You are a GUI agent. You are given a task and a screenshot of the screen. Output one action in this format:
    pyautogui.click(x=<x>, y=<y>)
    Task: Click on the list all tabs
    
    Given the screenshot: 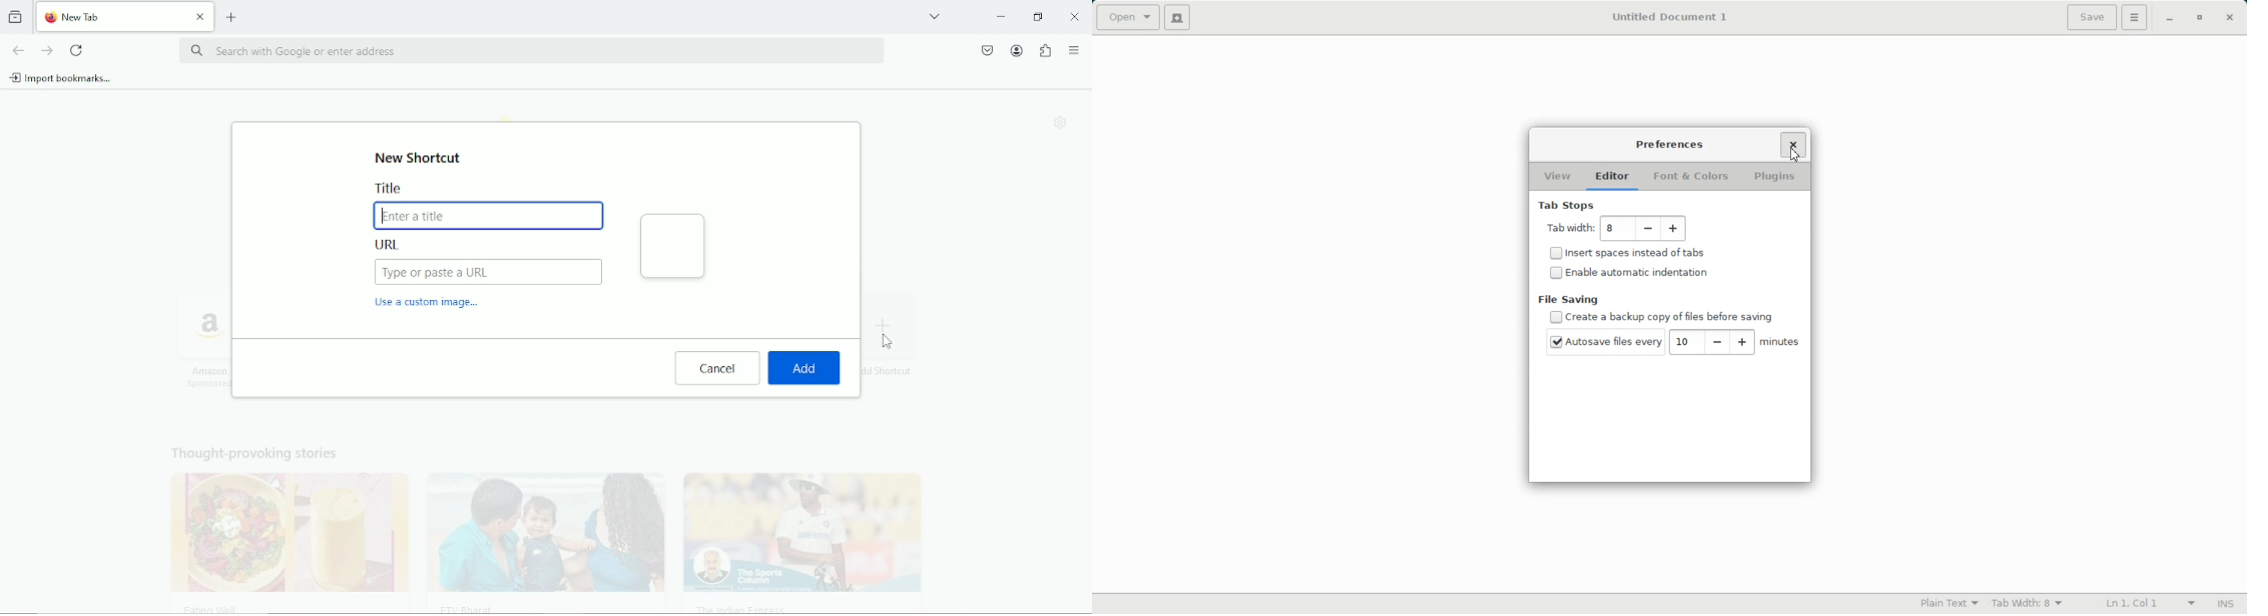 What is the action you would take?
    pyautogui.click(x=934, y=15)
    